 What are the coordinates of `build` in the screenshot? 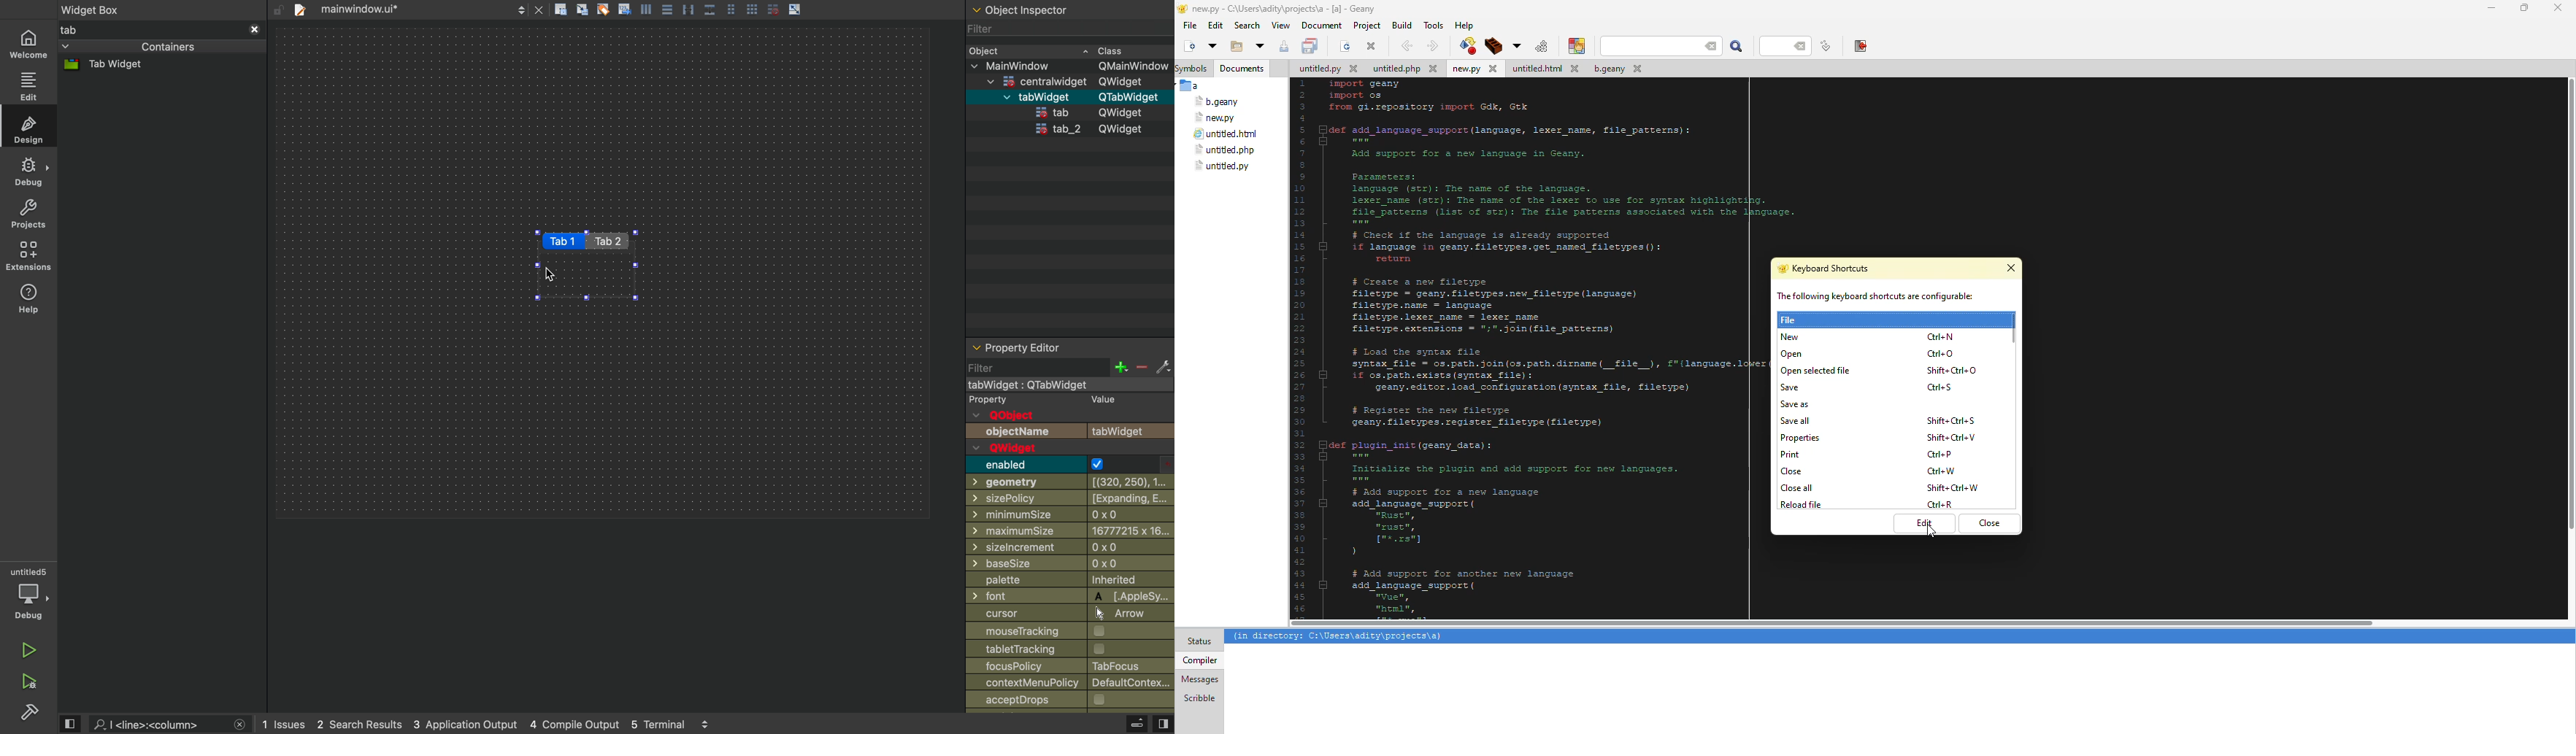 It's located at (1491, 46).